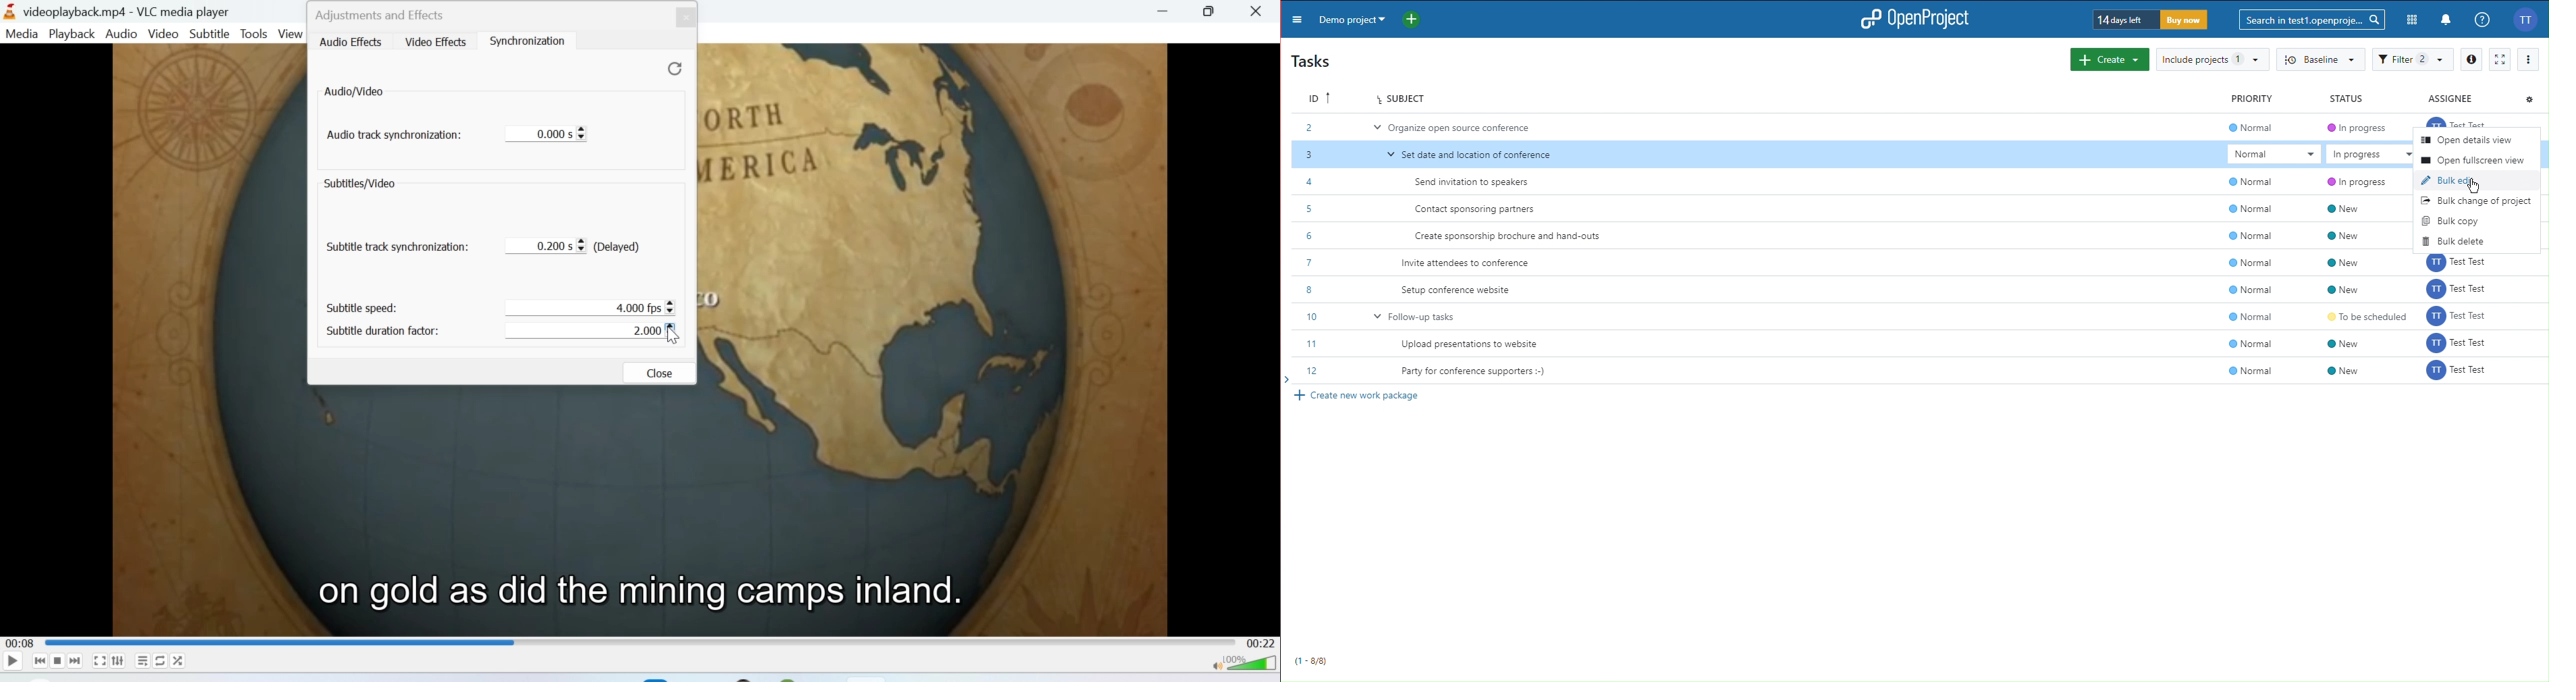 The image size is (2576, 700). What do you see at coordinates (99, 661) in the screenshot?
I see `Fullscreen` at bounding box center [99, 661].